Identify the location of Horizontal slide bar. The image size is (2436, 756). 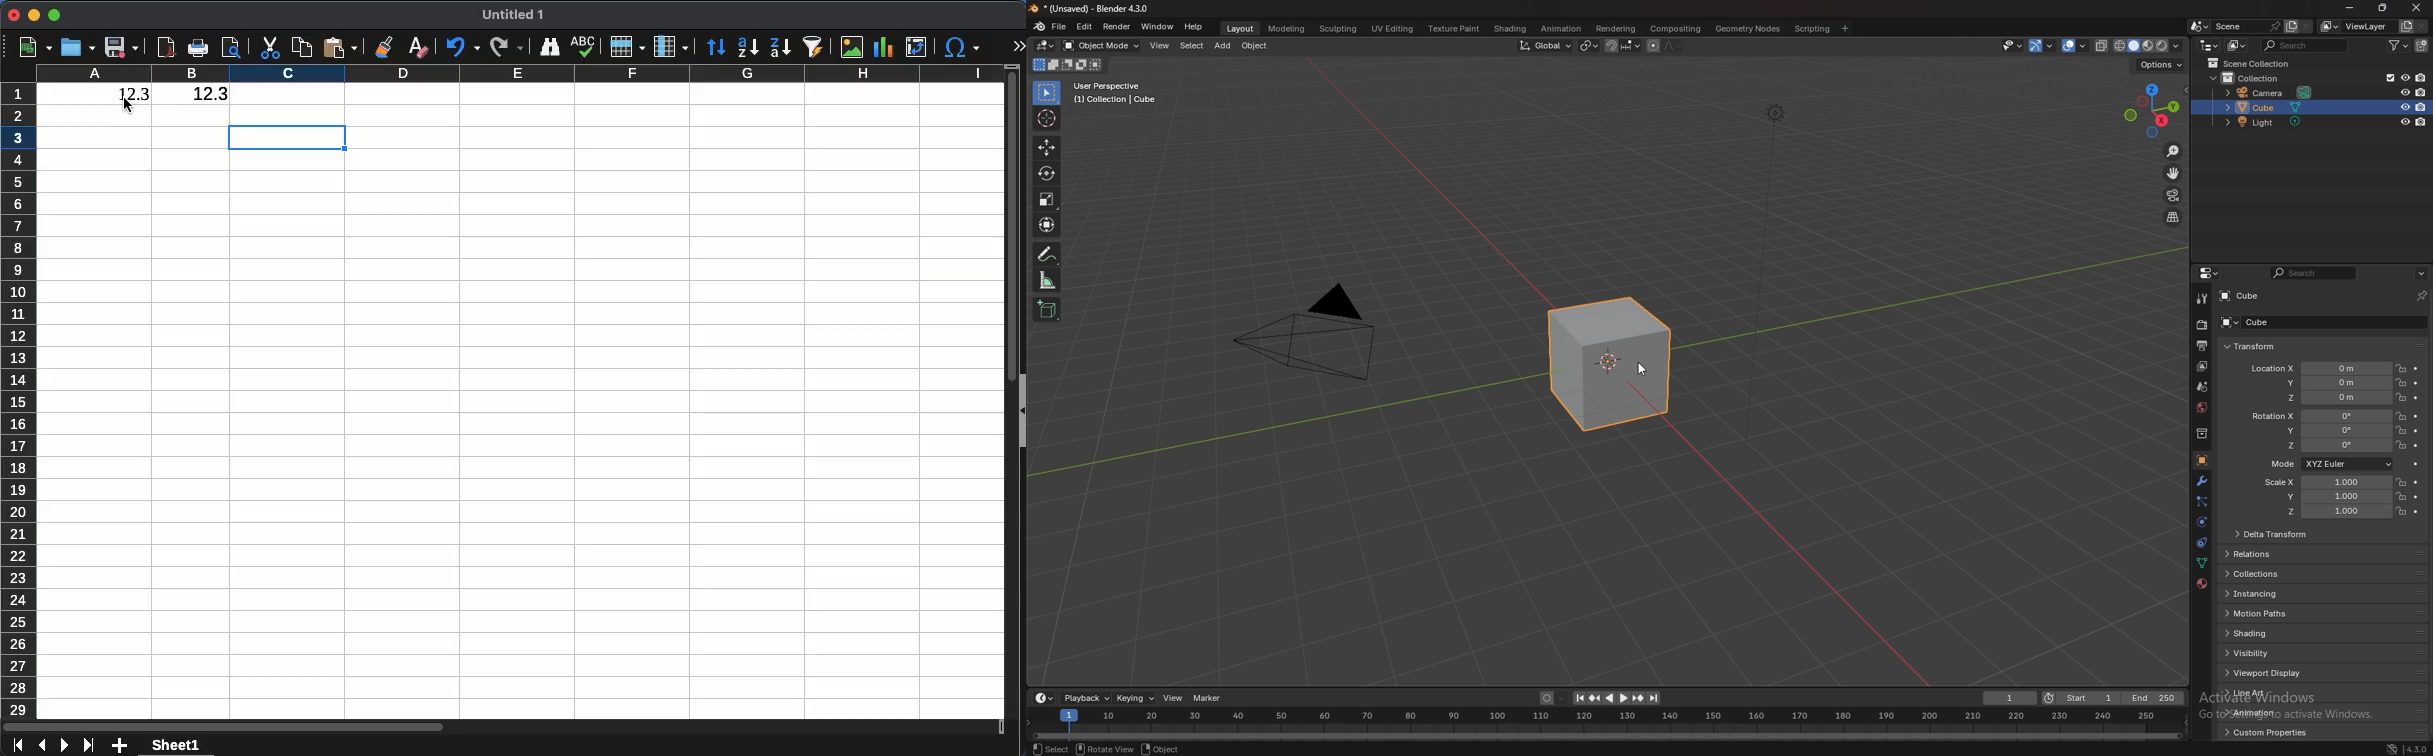
(223, 728).